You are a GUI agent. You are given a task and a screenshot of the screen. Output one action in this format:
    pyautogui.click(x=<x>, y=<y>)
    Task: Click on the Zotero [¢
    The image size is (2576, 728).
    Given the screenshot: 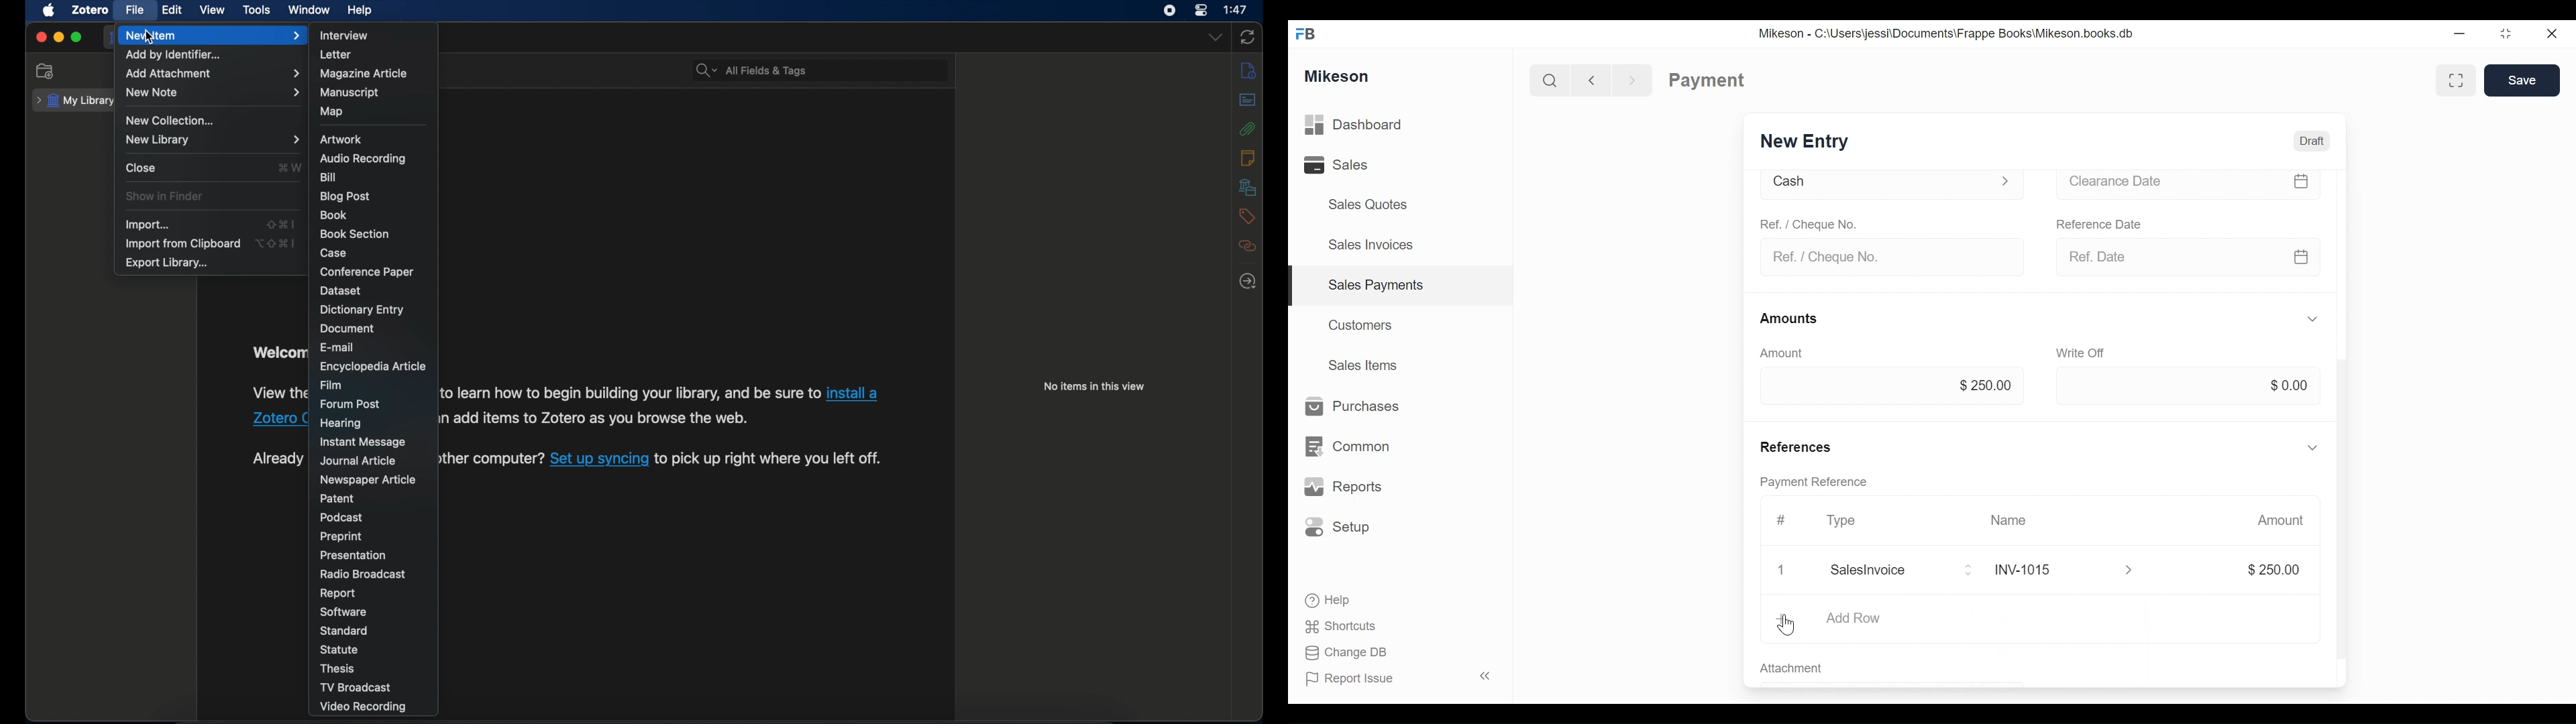 What is the action you would take?
    pyautogui.click(x=270, y=420)
    